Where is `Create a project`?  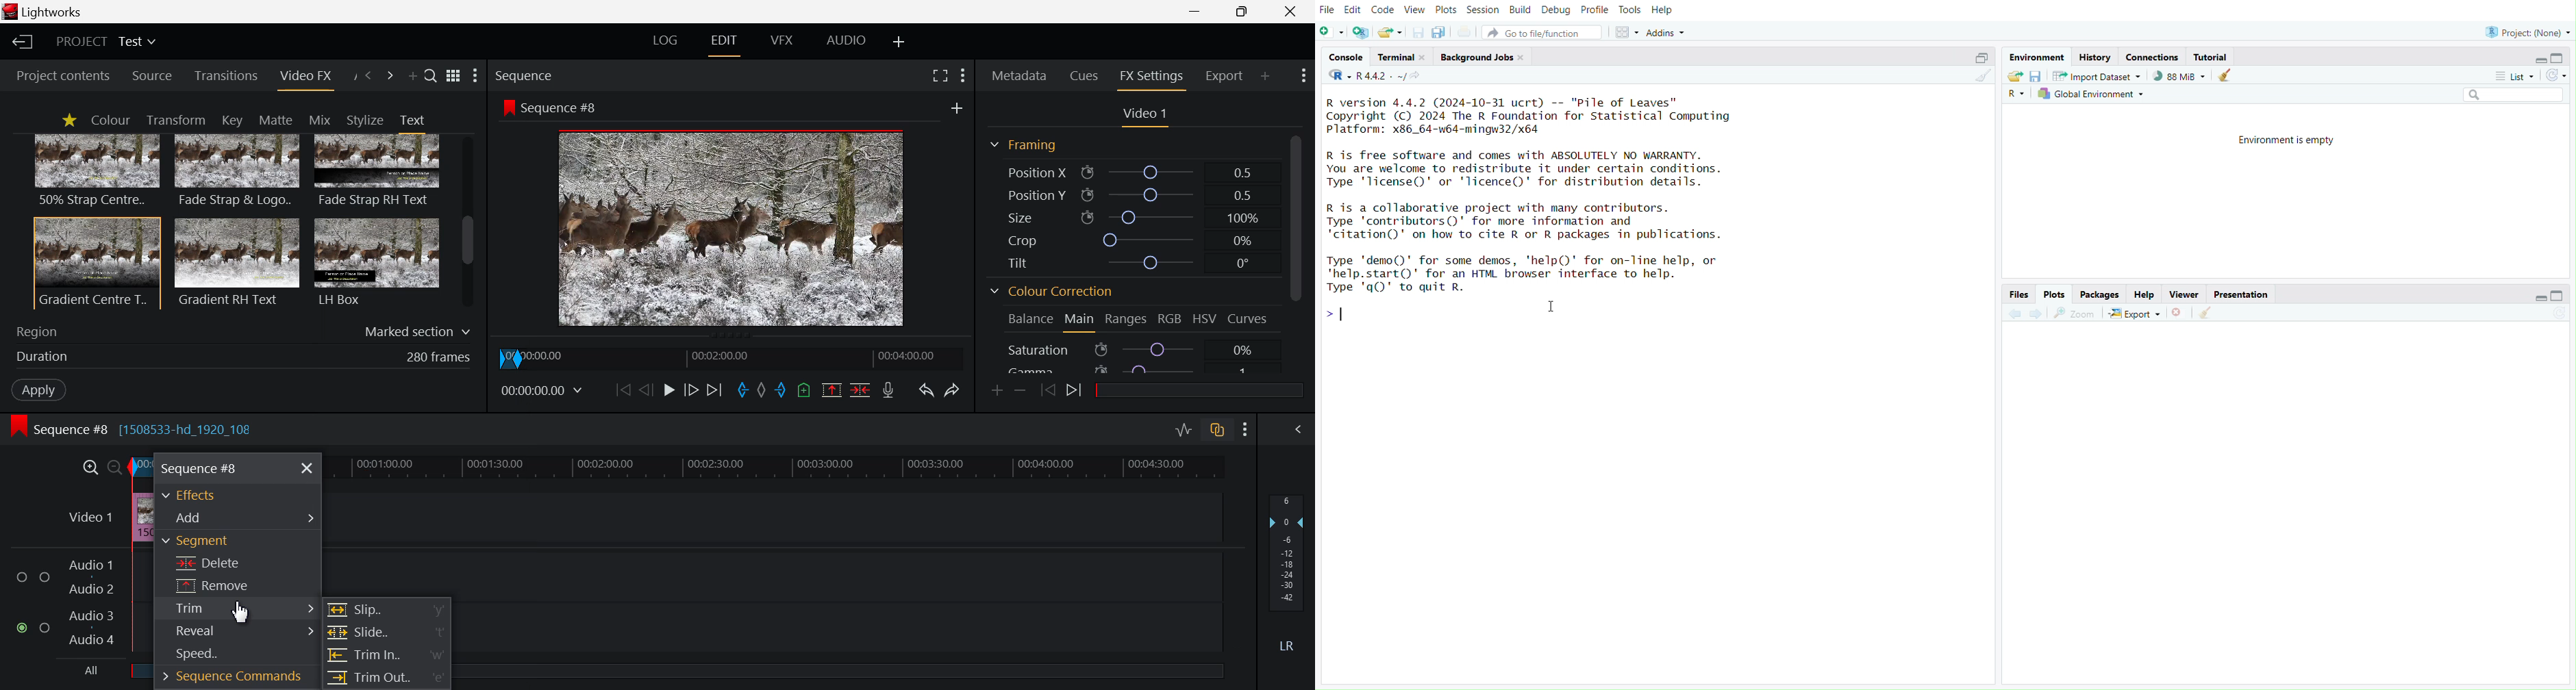
Create a project is located at coordinates (1362, 30).